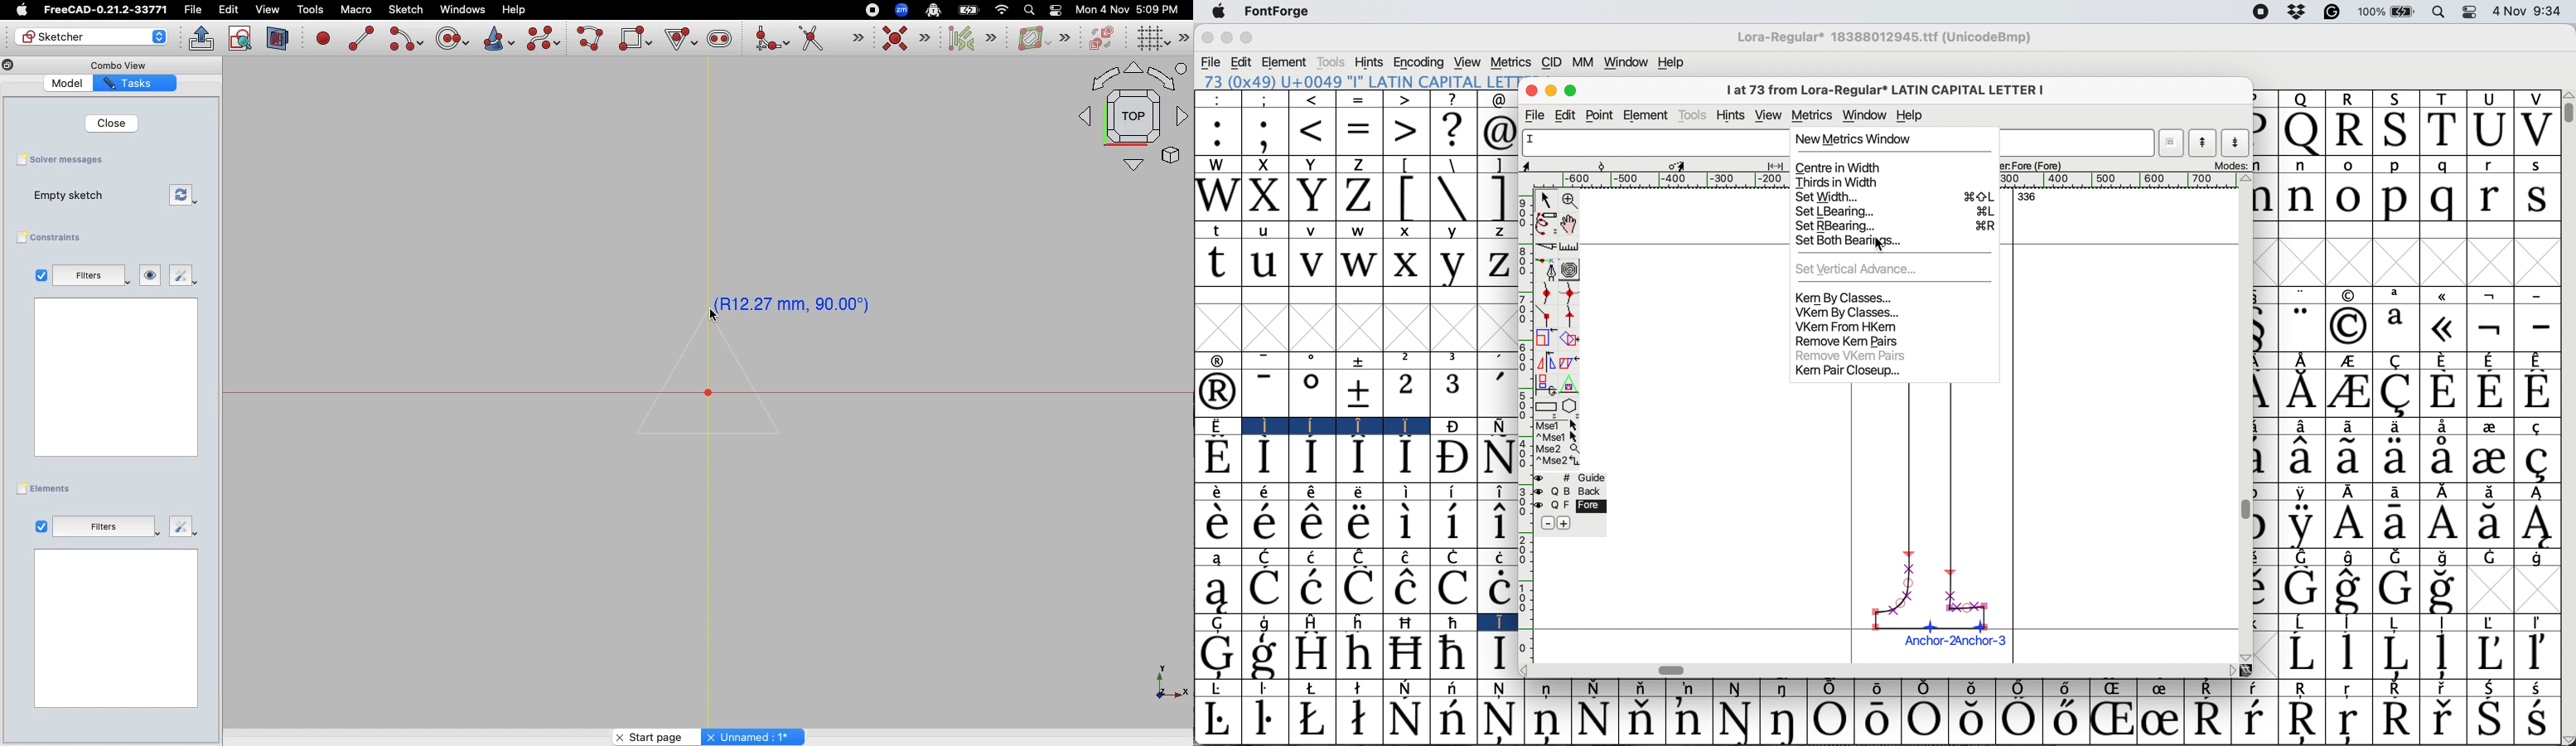 This screenshot has width=2576, height=756. I want to click on 3, so click(1454, 360).